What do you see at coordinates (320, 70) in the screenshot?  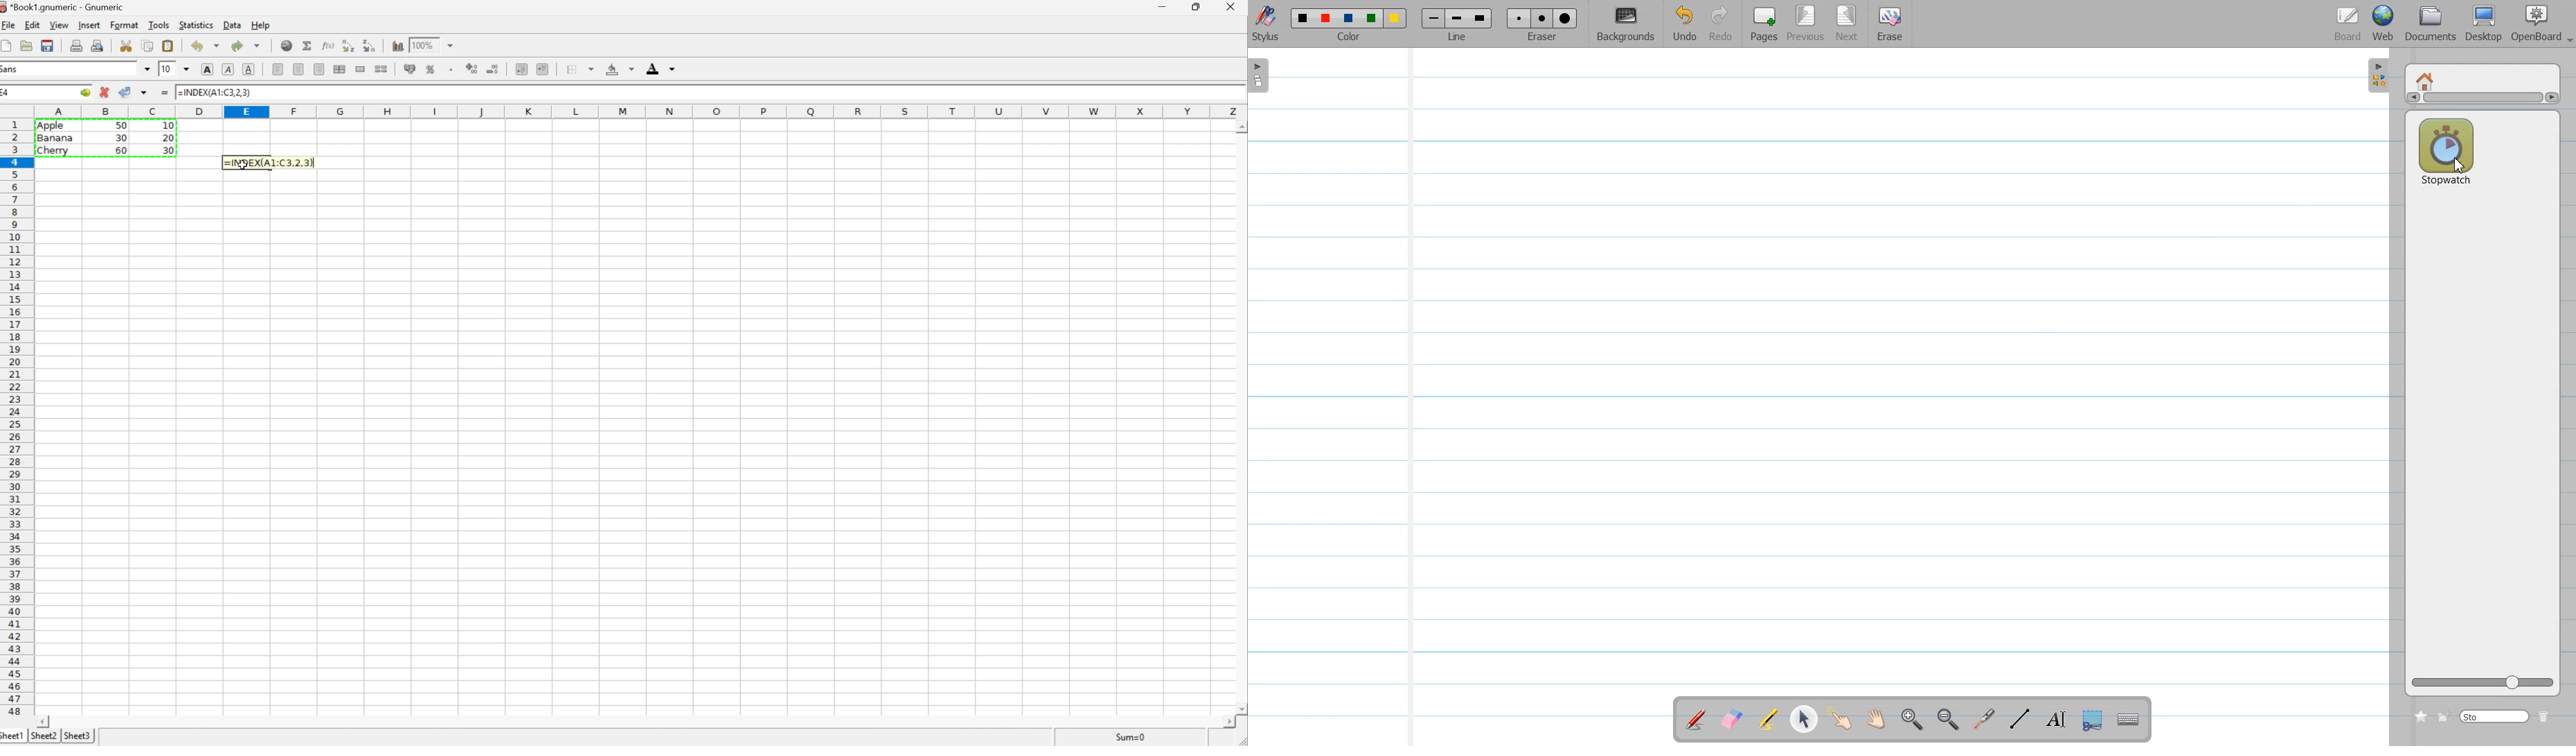 I see `align right` at bounding box center [320, 70].